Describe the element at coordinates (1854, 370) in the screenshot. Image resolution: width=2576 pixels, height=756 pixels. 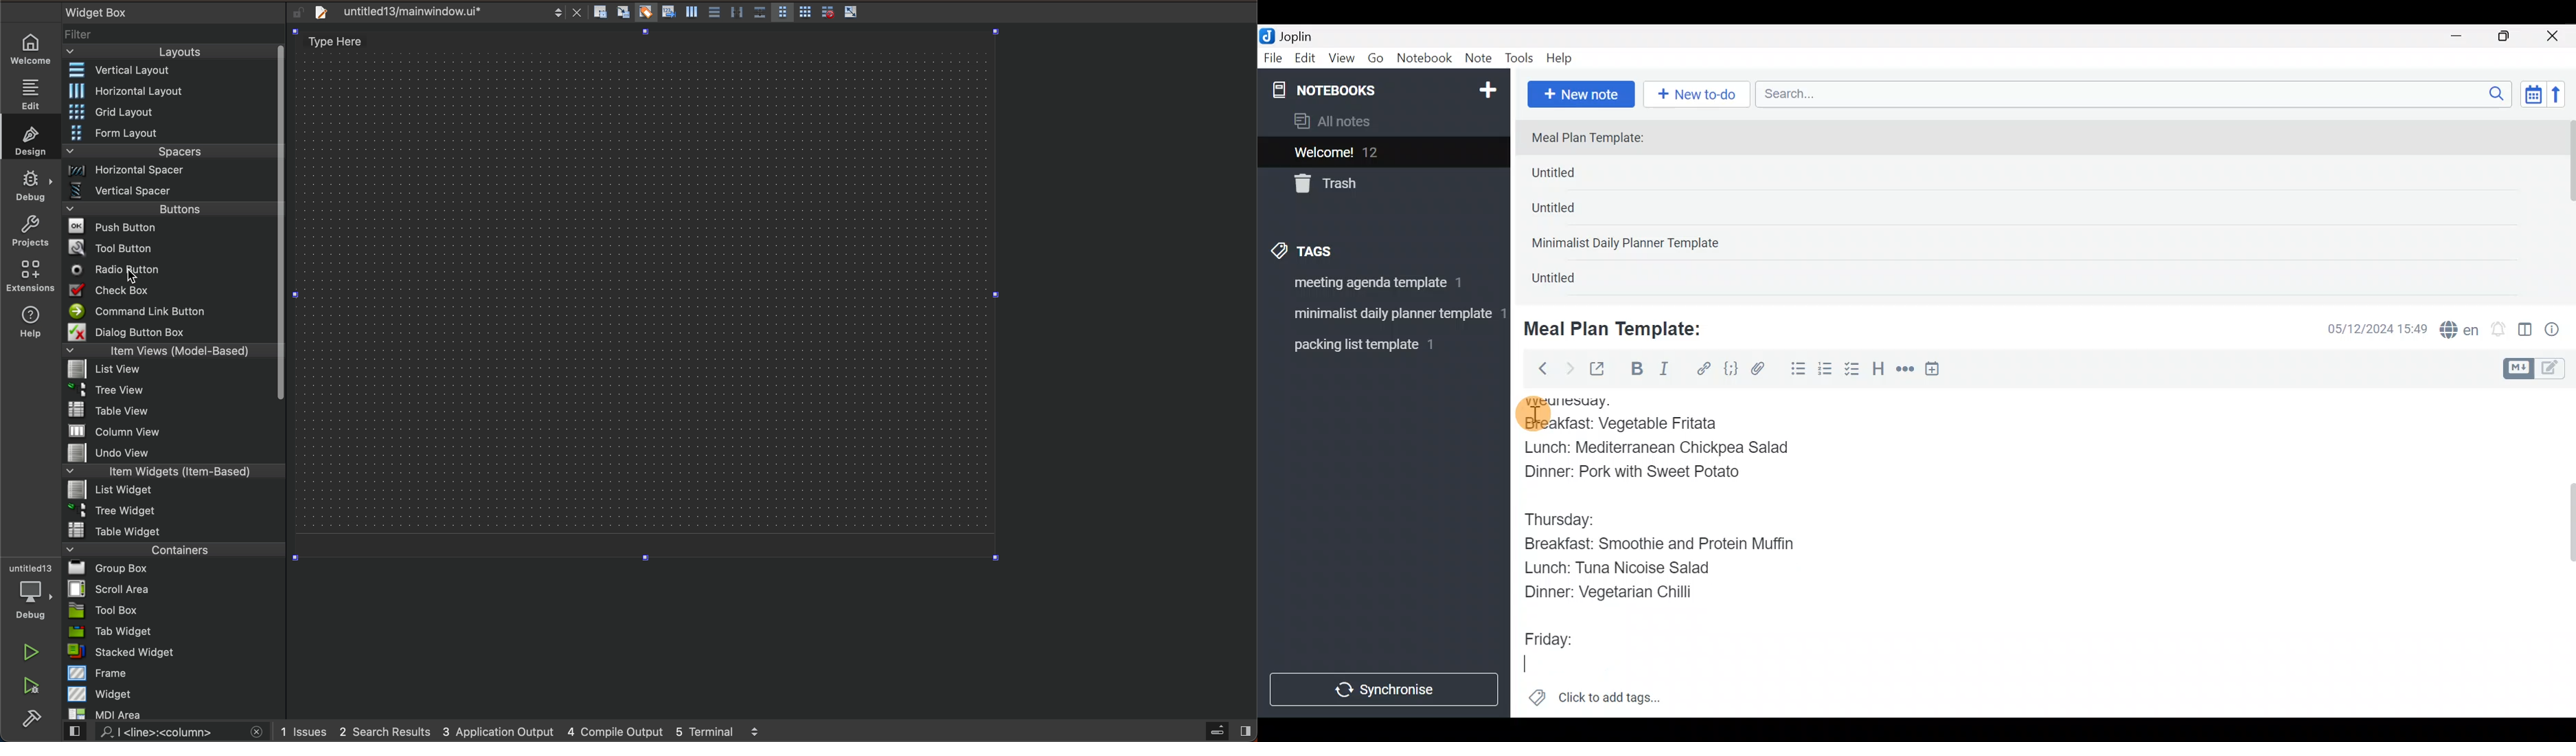
I see `Checkbox` at that location.